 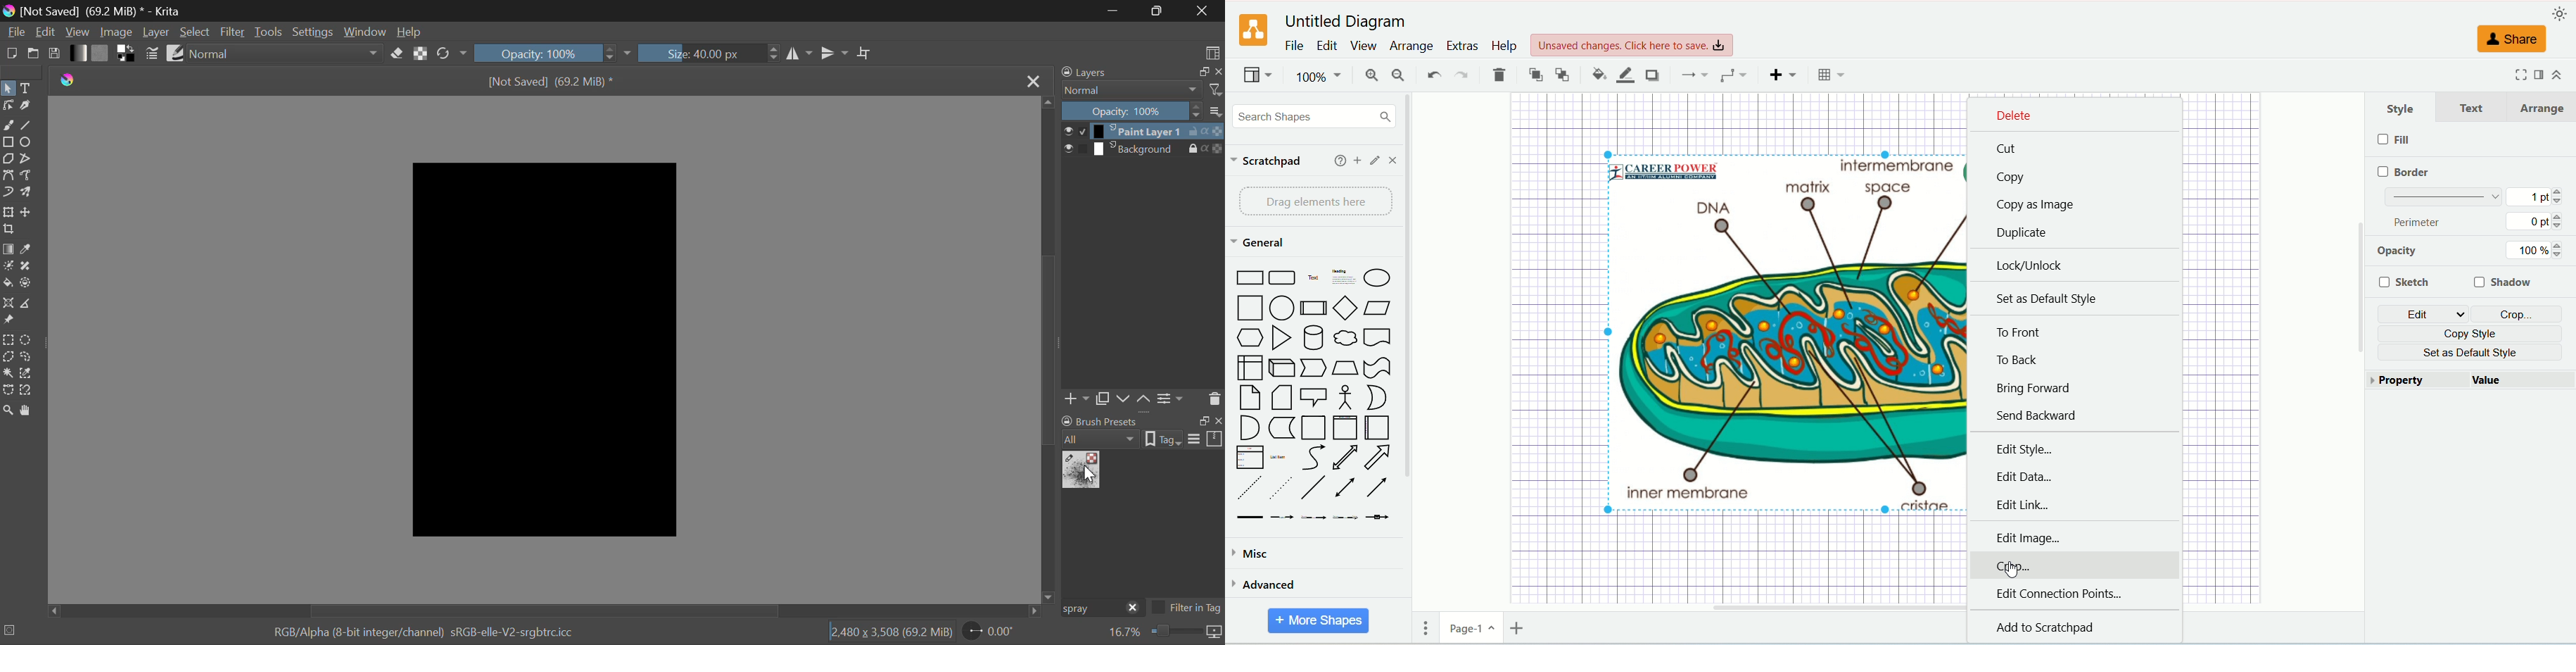 What do you see at coordinates (2520, 74) in the screenshot?
I see `fullscreen` at bounding box center [2520, 74].